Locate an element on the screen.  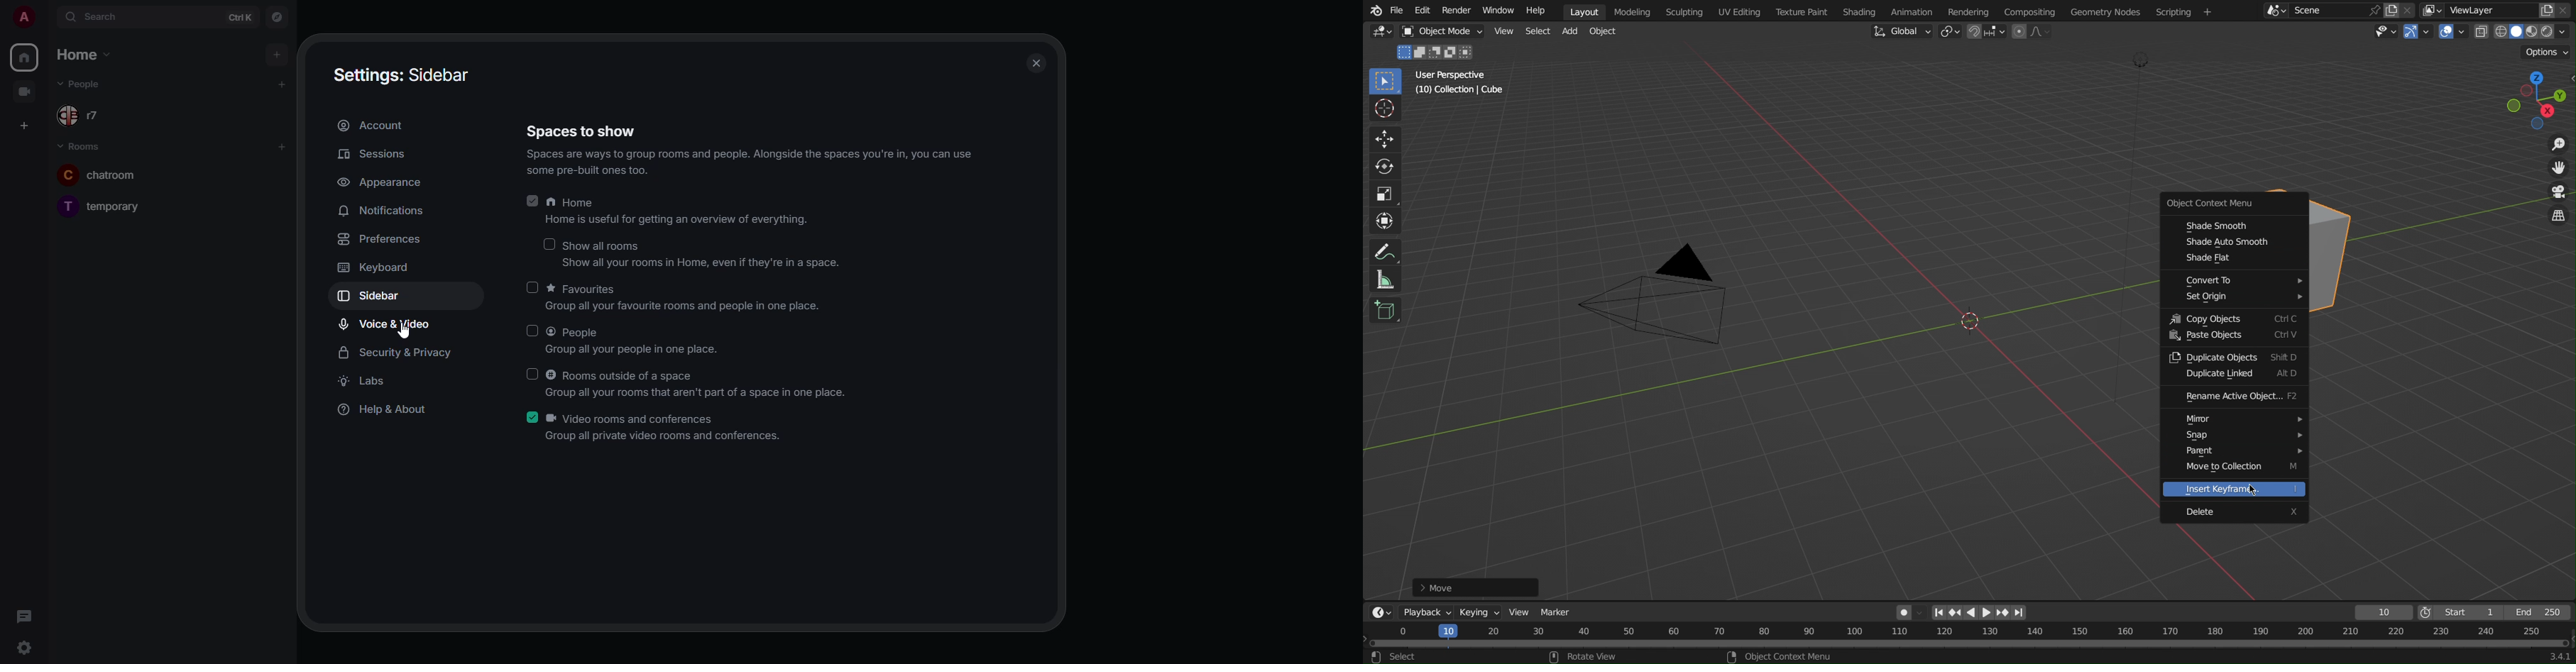
Help is located at coordinates (1541, 10).